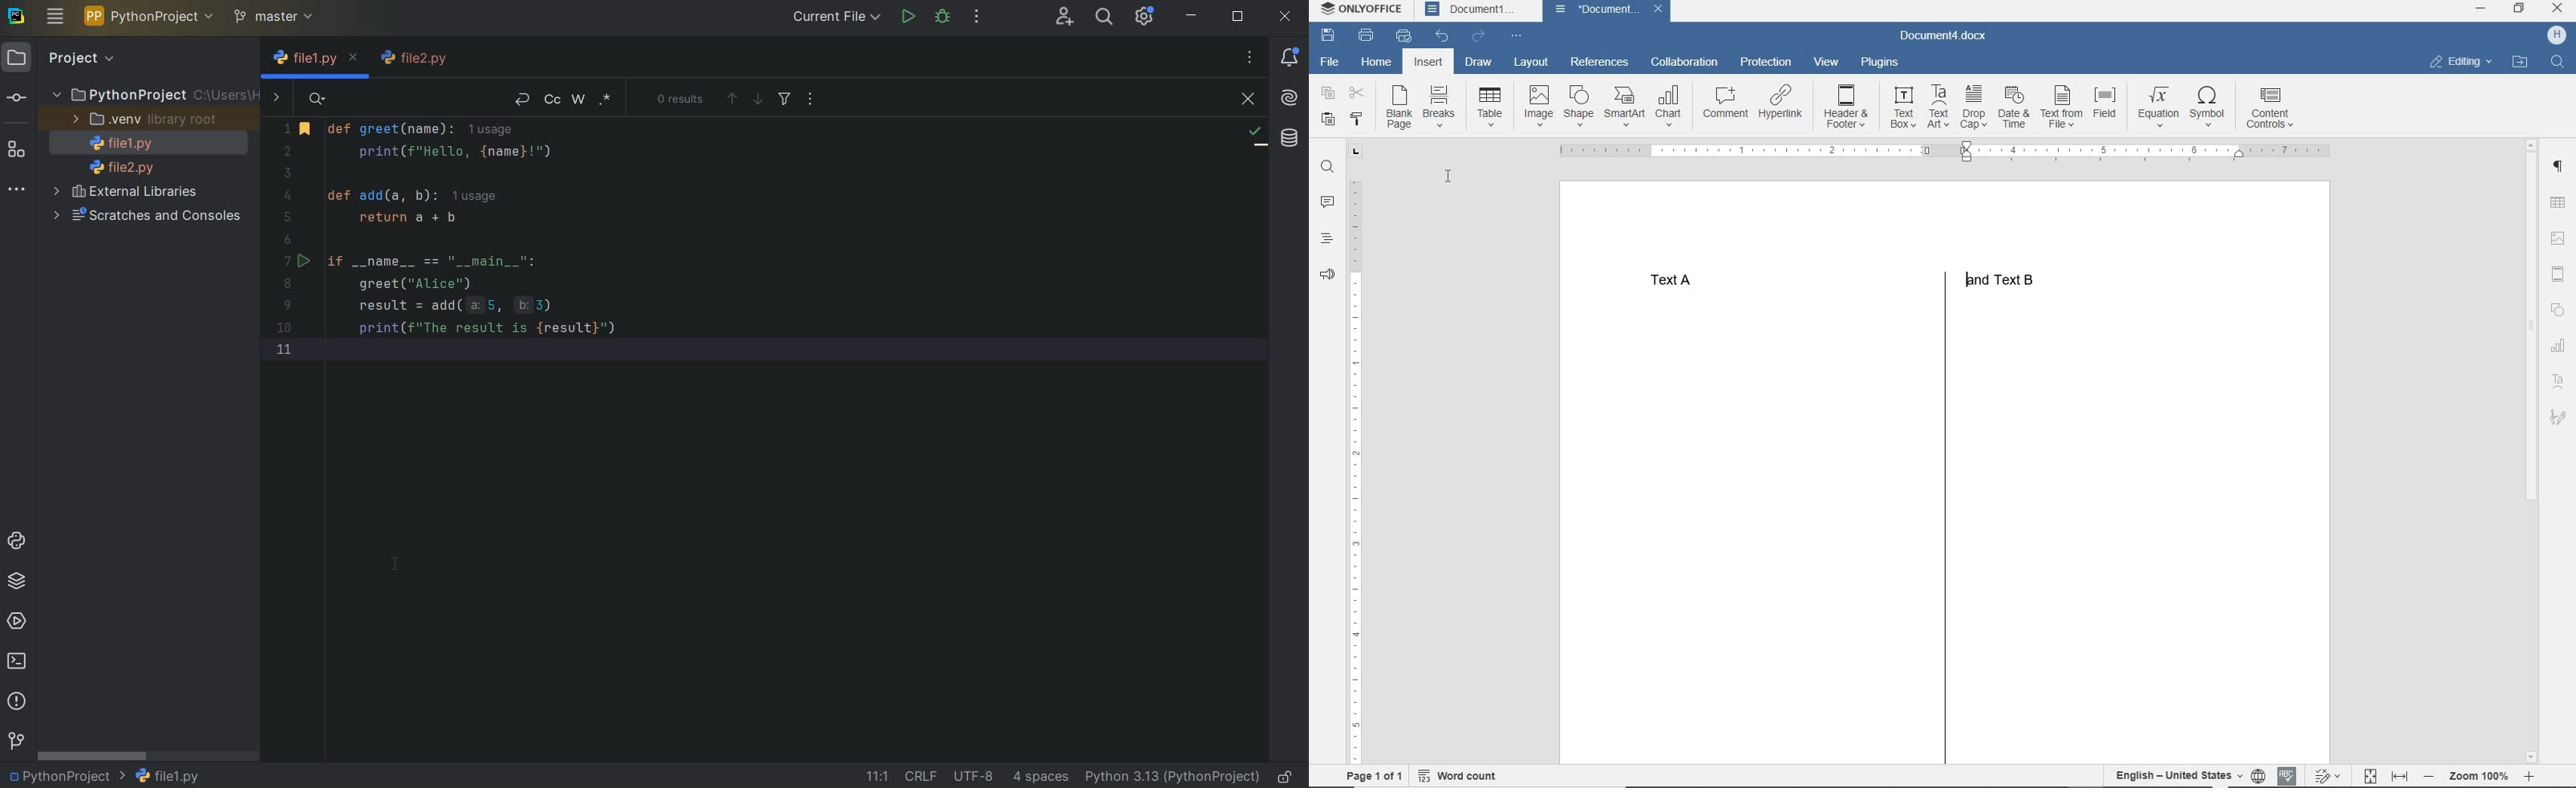  I want to click on TEXT LANGUAGE, so click(2177, 774).